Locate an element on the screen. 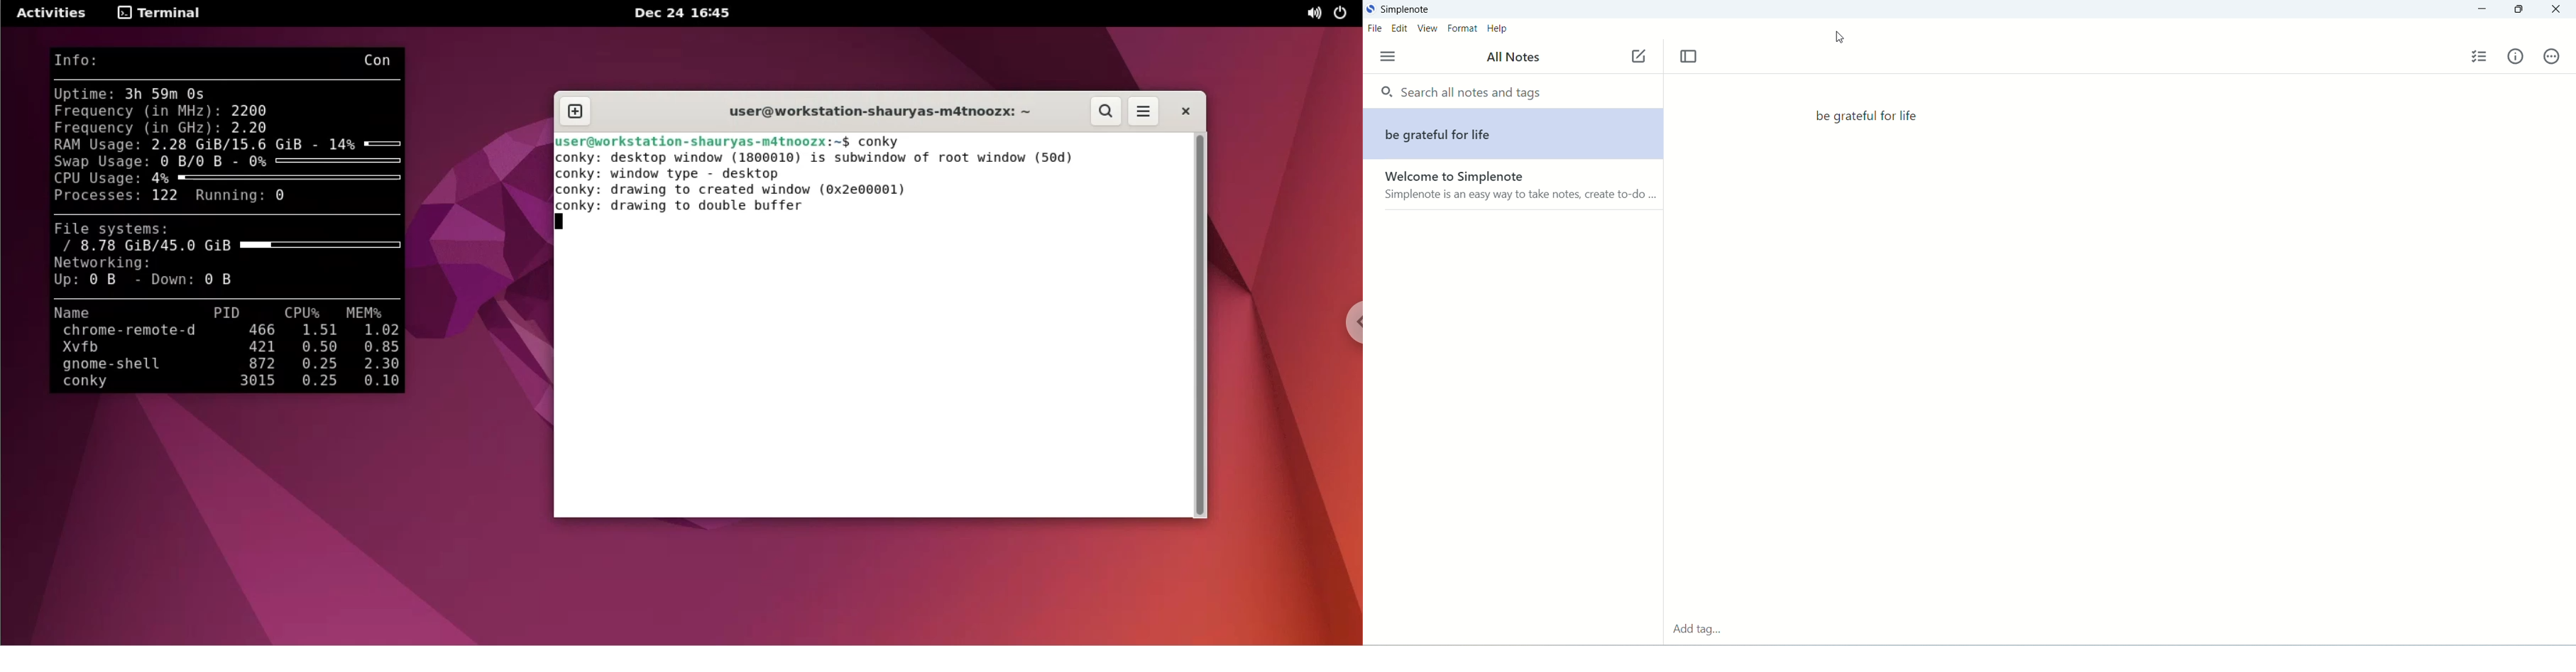  cursor is located at coordinates (1839, 37).